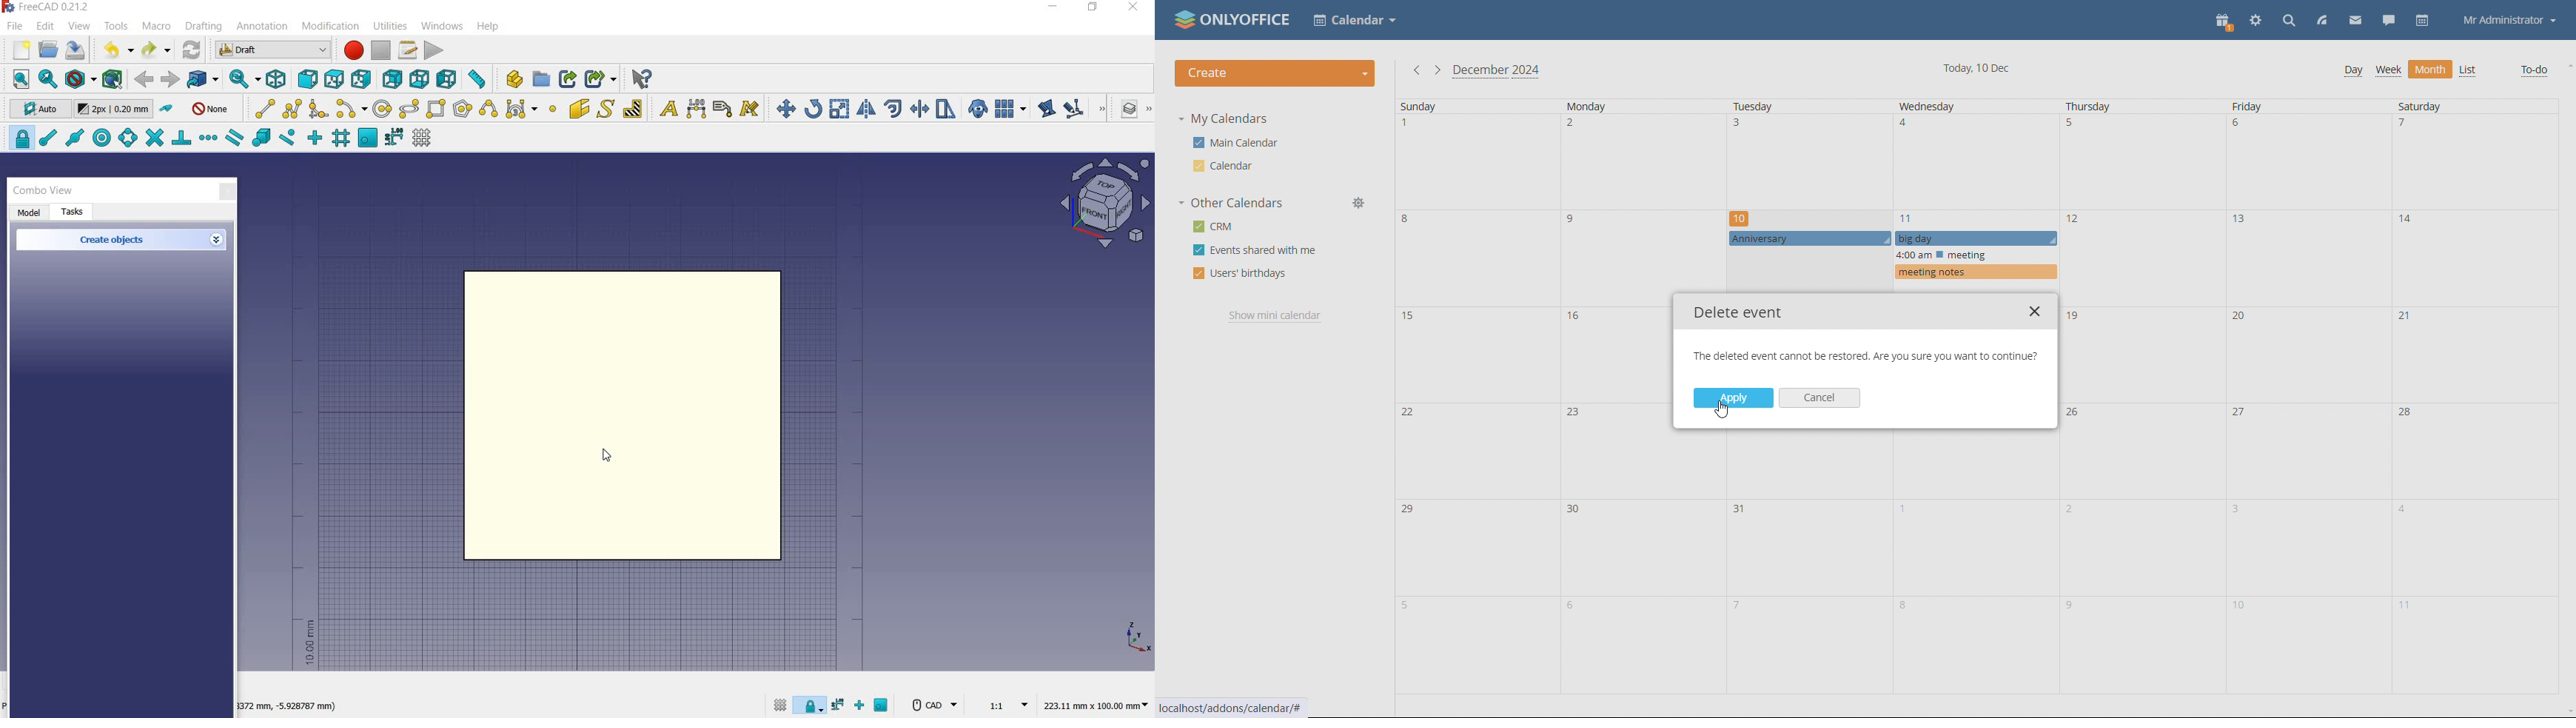 This screenshot has width=2576, height=728. Describe the element at coordinates (208, 138) in the screenshot. I see `snap extension` at that location.